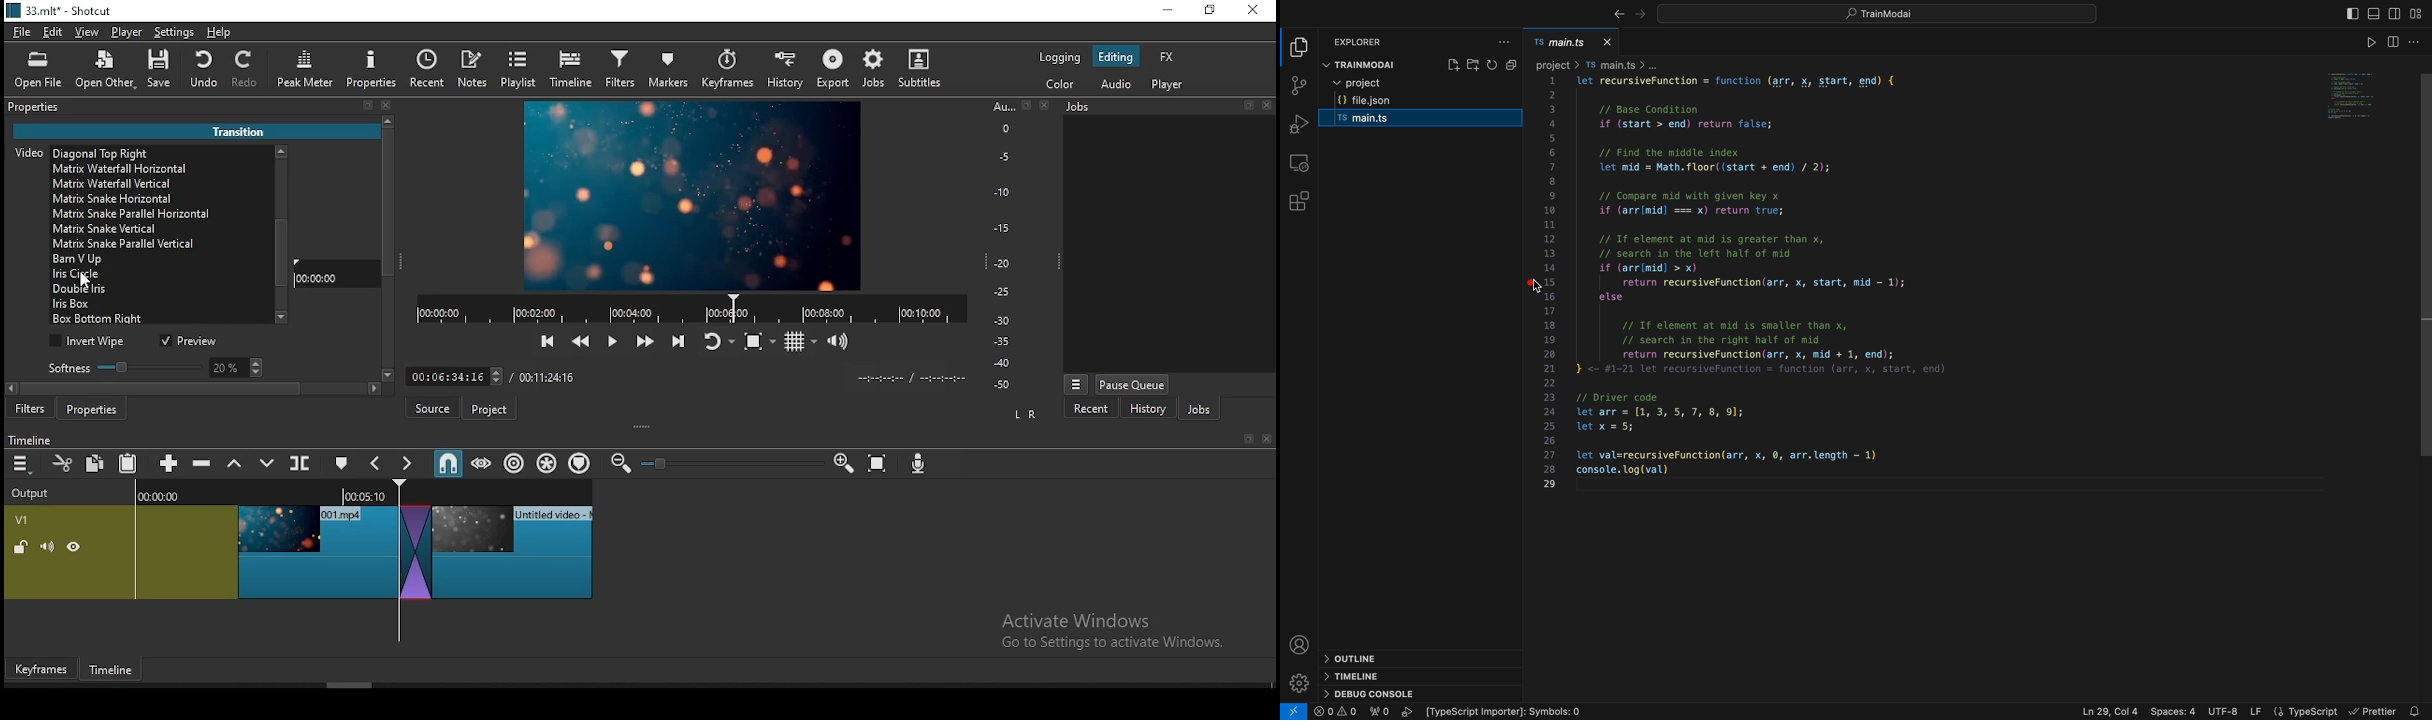 Image resolution: width=2436 pixels, height=728 pixels. I want to click on ripple all tracks, so click(548, 462).